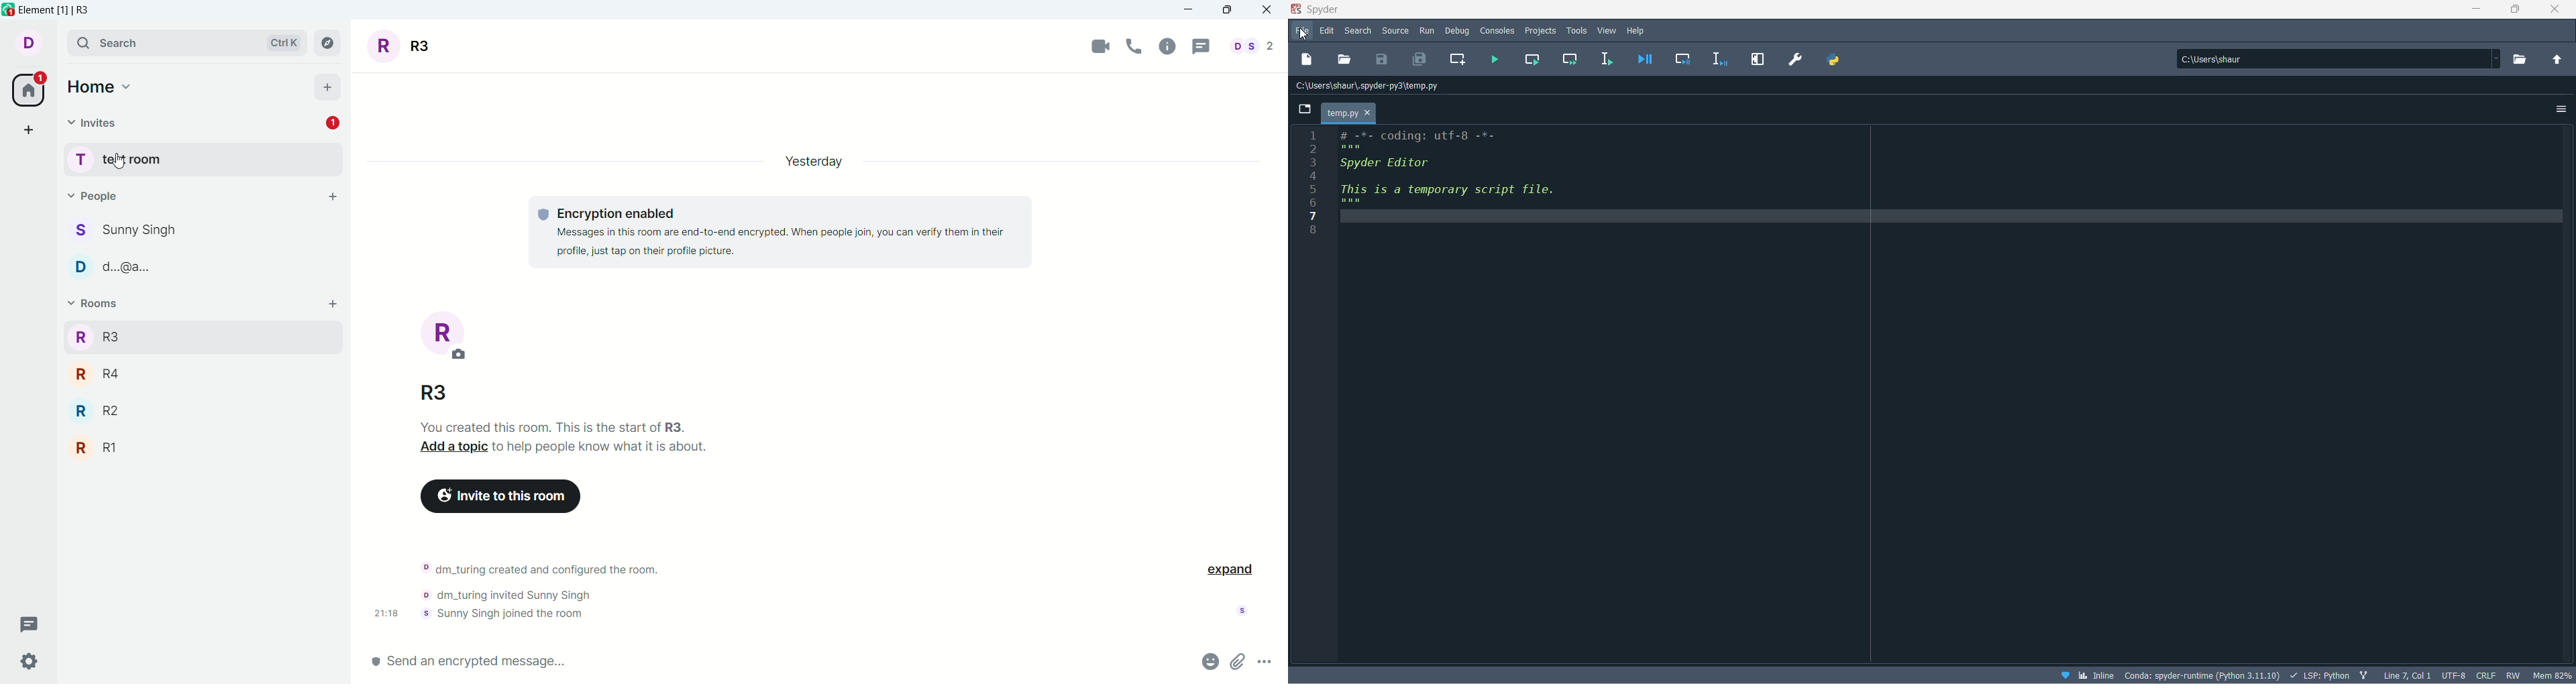  I want to click on spyder application name, so click(1317, 10).